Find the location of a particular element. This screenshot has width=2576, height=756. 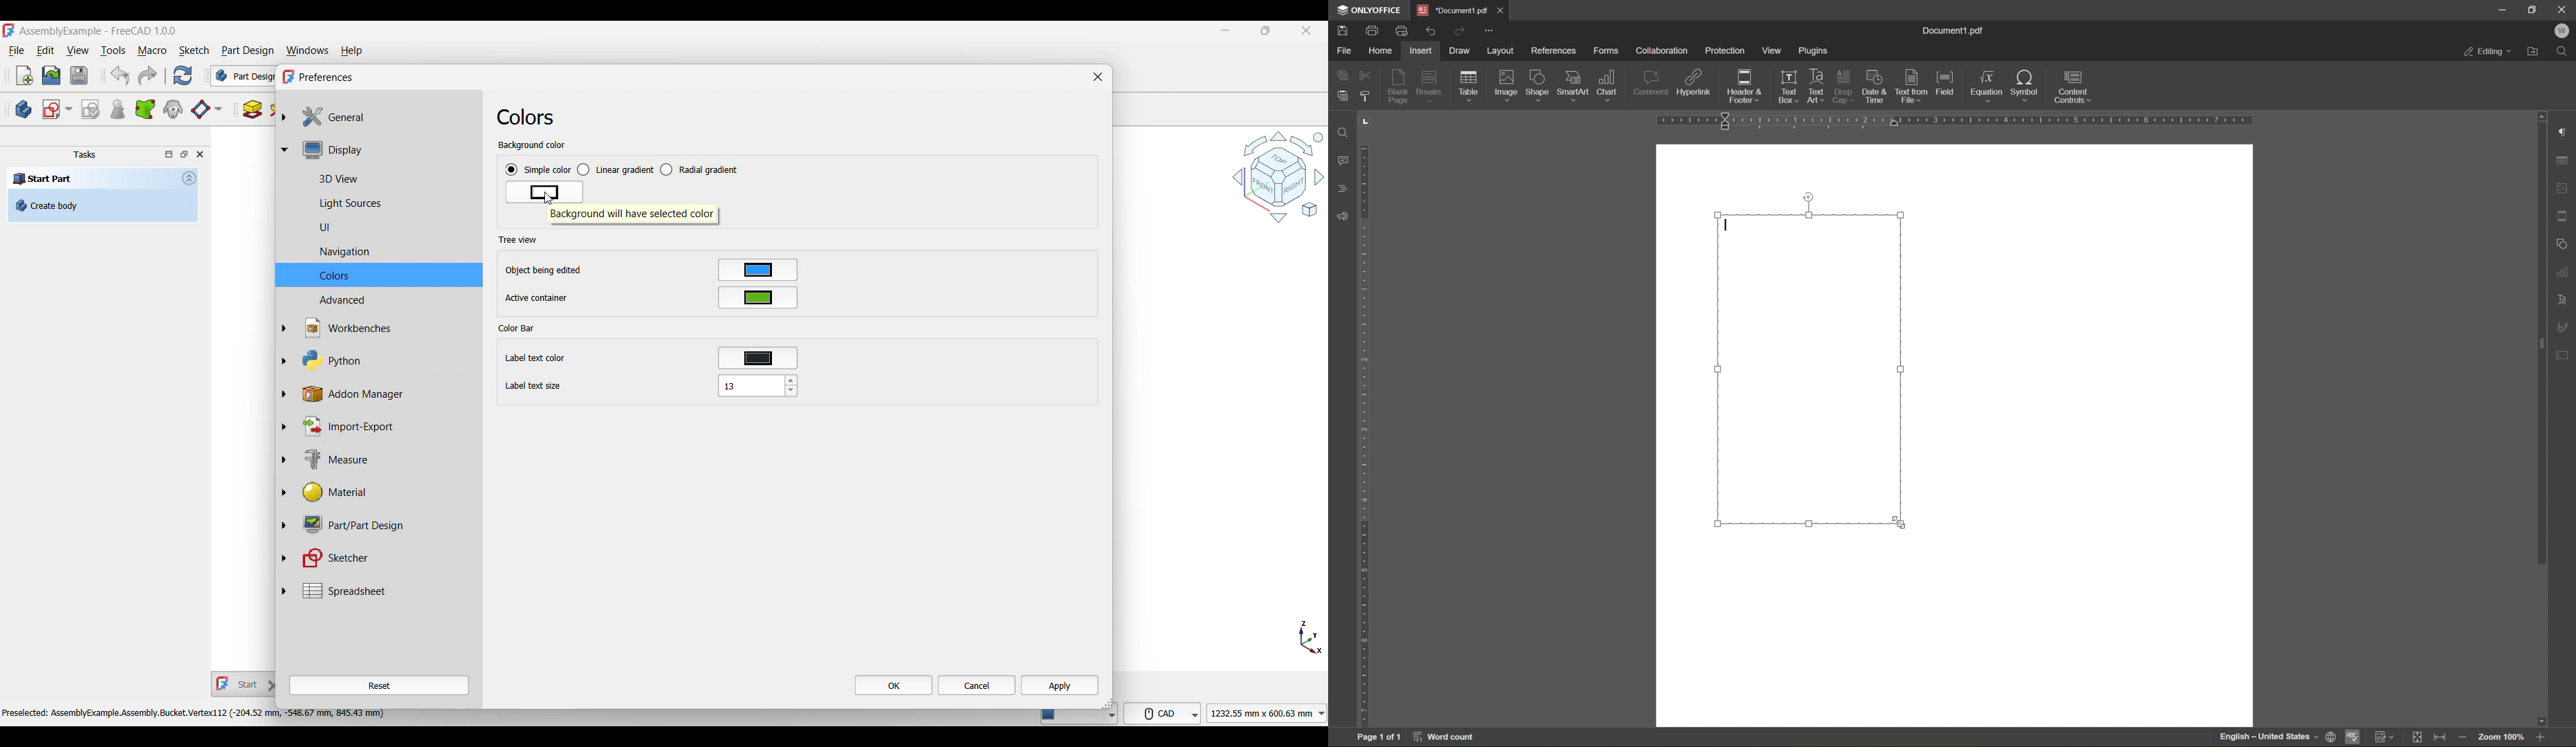

Expand/Collapse is located at coordinates (284, 353).